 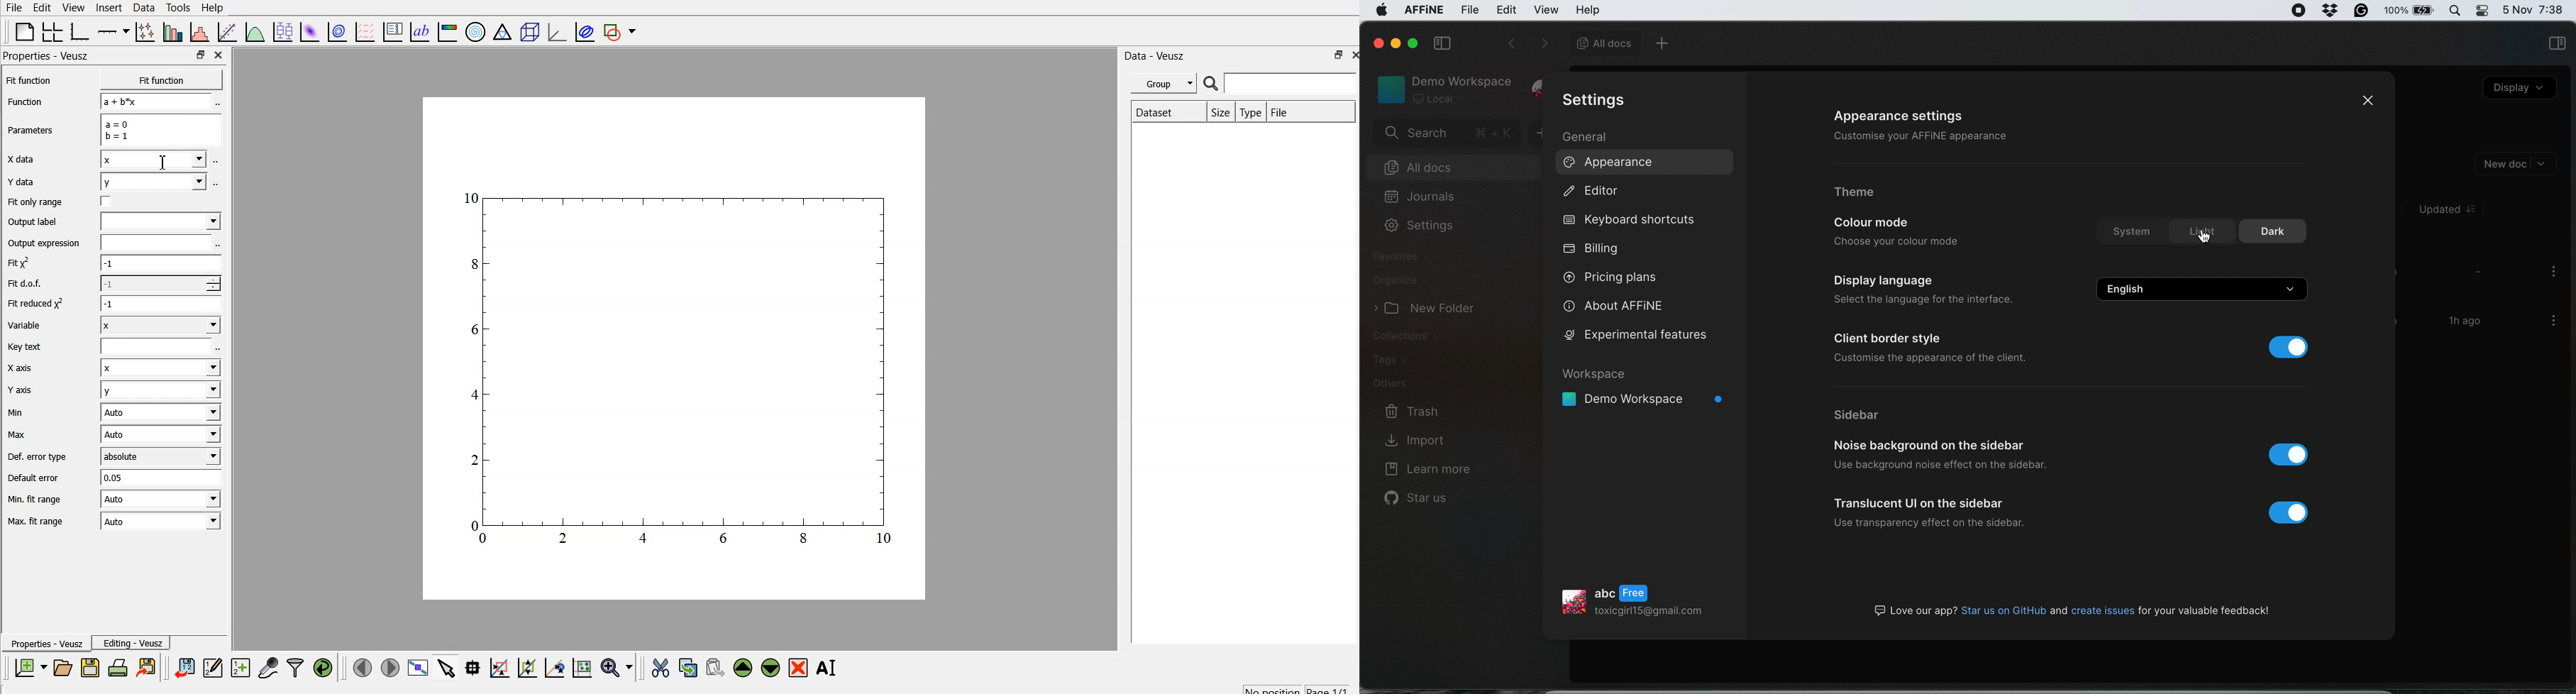 I want to click on ternary graph, so click(x=502, y=33).